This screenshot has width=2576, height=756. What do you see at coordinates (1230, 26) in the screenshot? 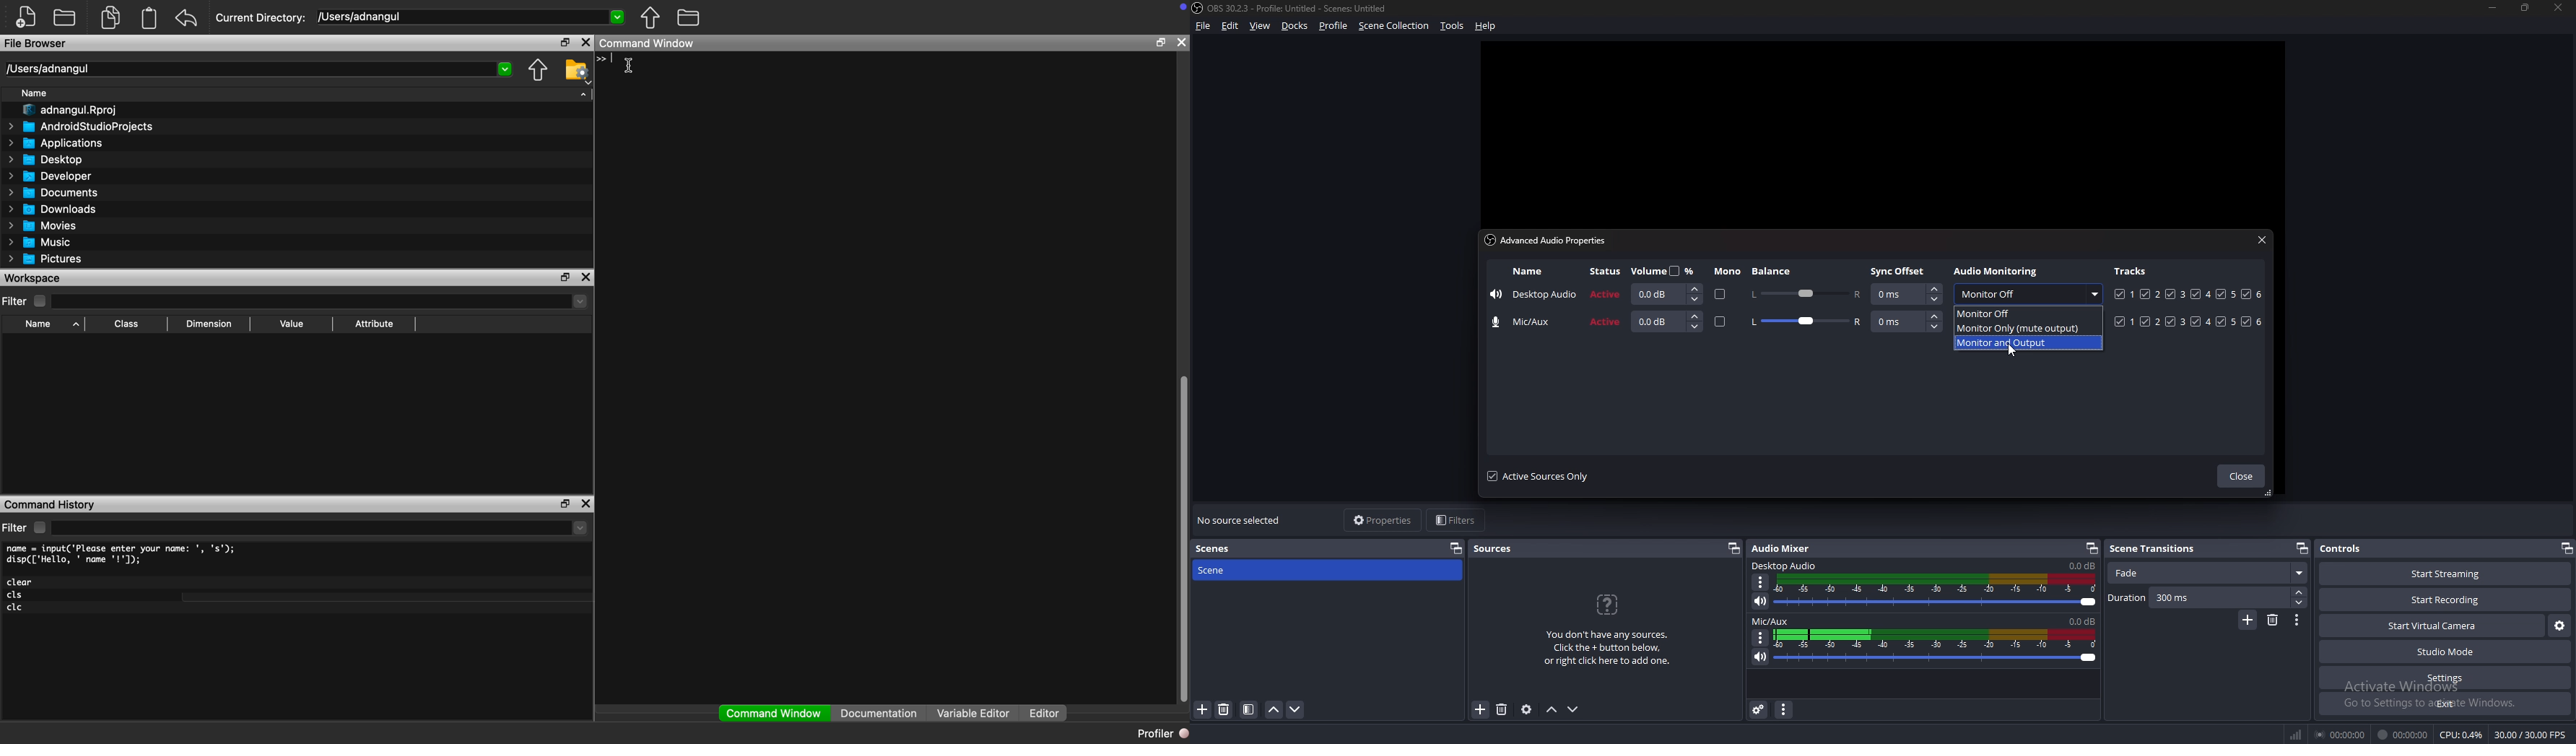
I see `edit` at bounding box center [1230, 26].